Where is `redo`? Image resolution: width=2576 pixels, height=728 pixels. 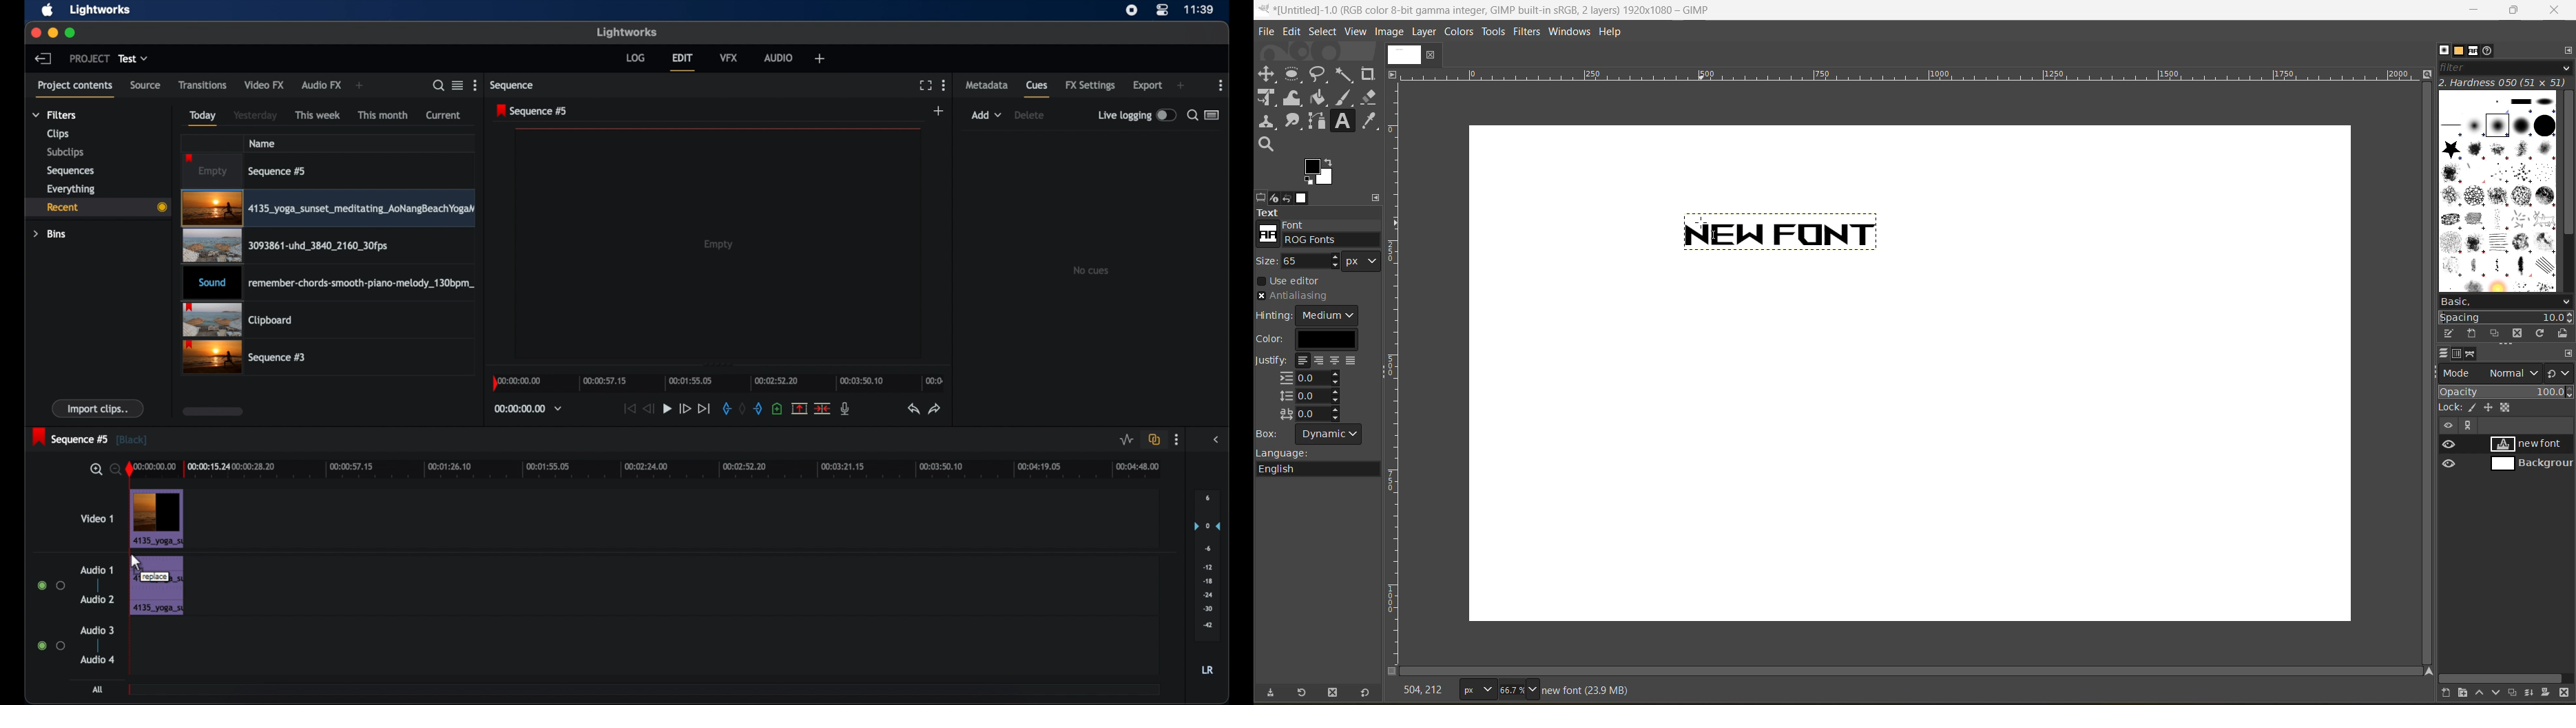
redo is located at coordinates (935, 409).